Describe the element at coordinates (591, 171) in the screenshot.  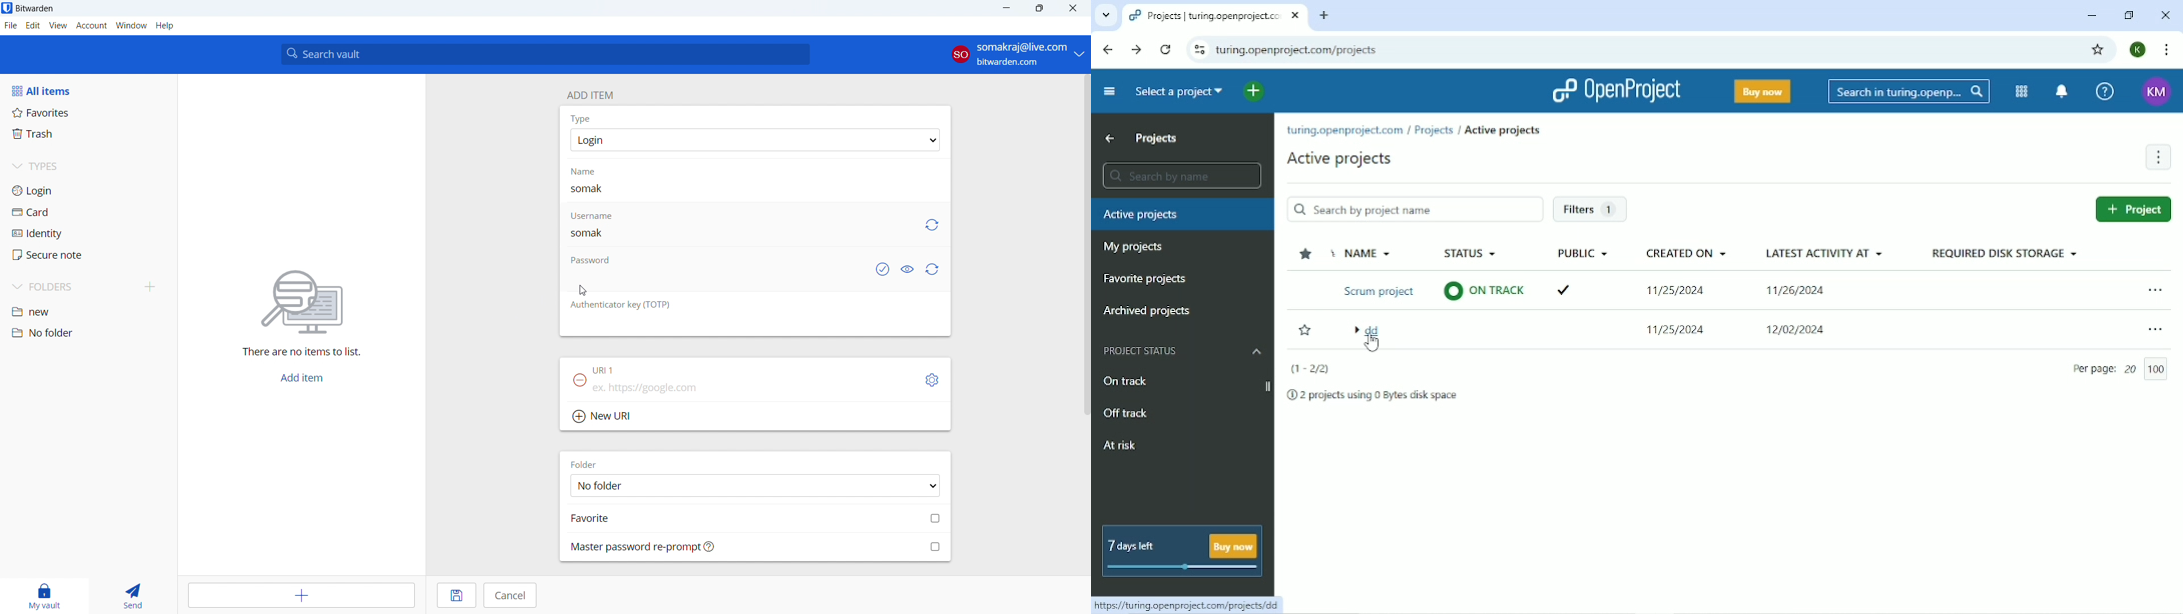
I see `name` at that location.